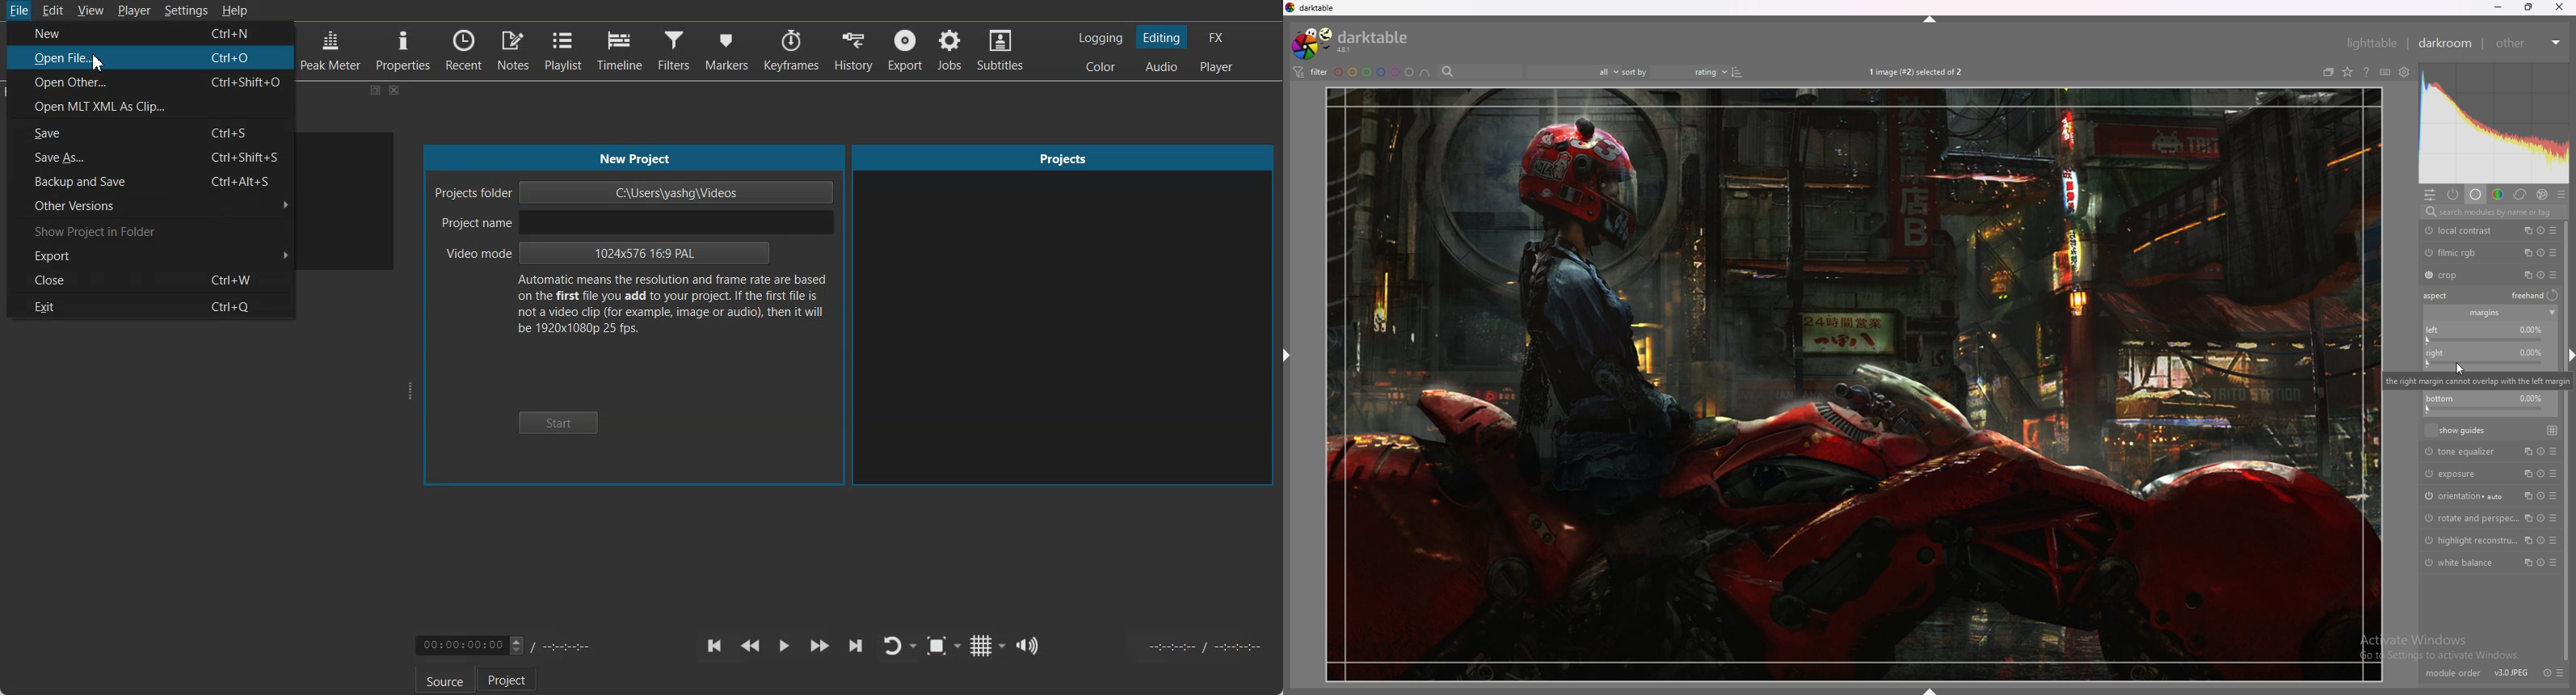  What do you see at coordinates (153, 32) in the screenshot?
I see `New` at bounding box center [153, 32].